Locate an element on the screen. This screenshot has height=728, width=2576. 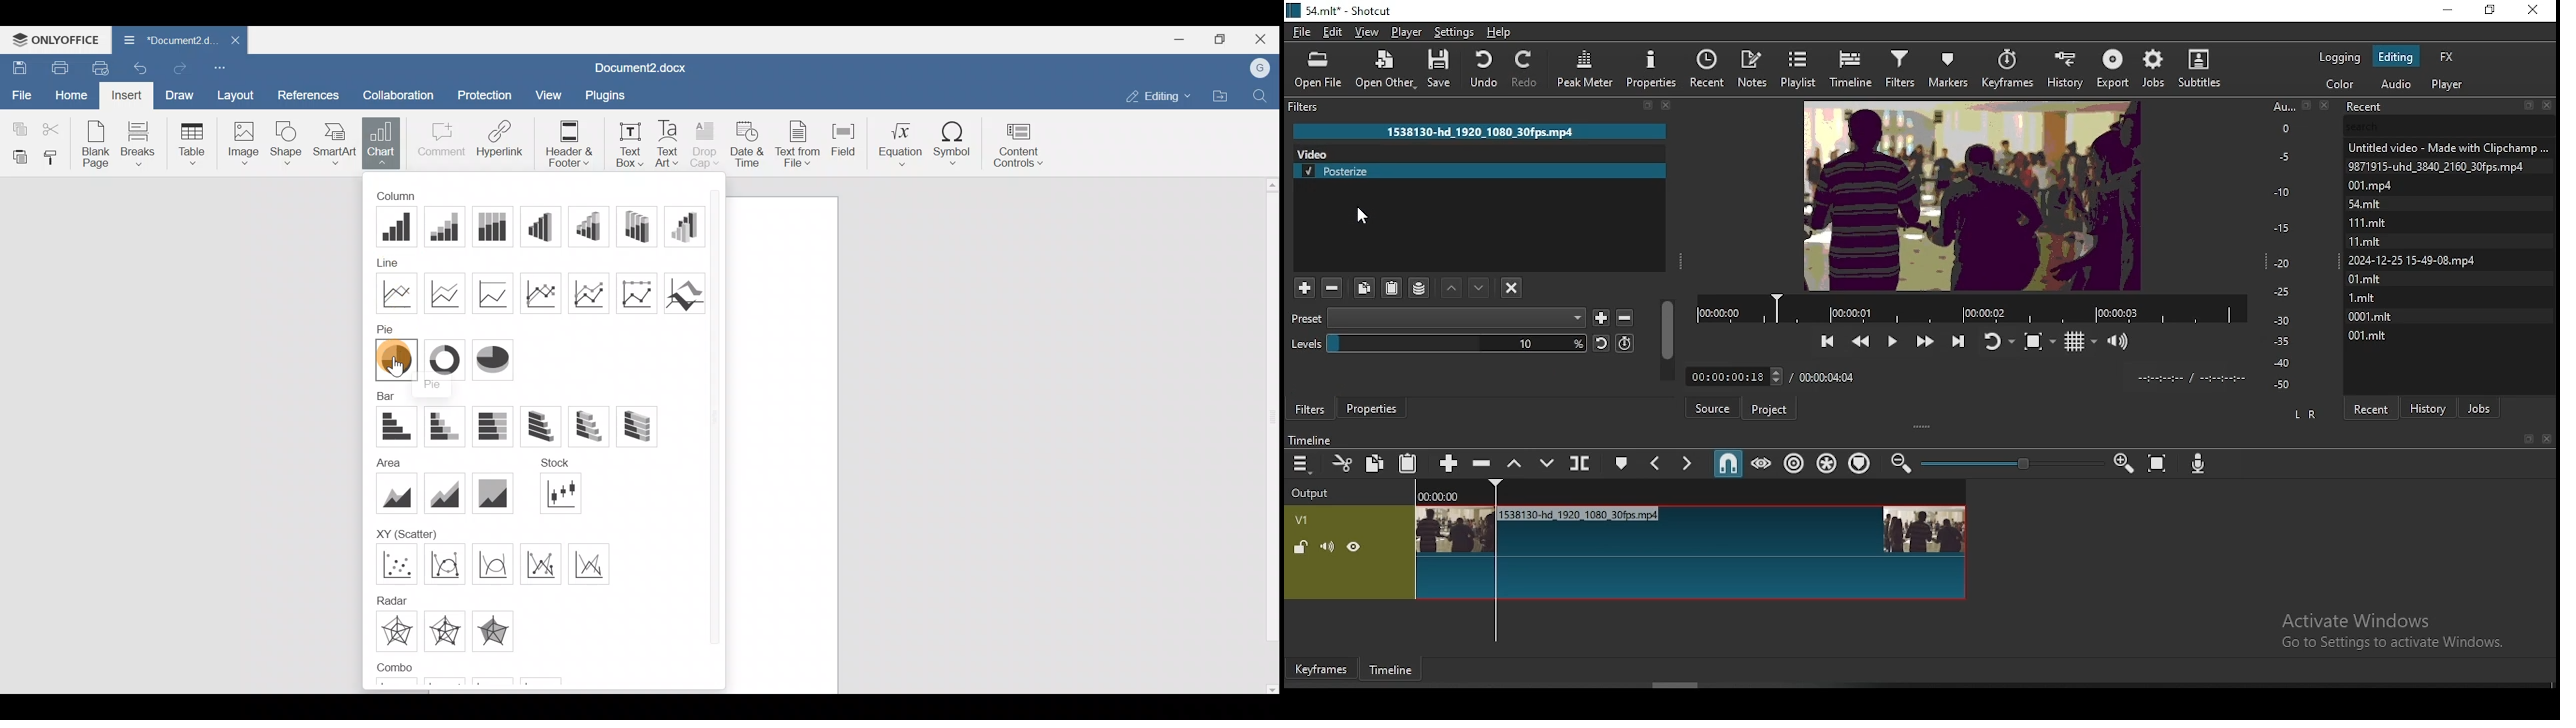
Date & time is located at coordinates (749, 143).